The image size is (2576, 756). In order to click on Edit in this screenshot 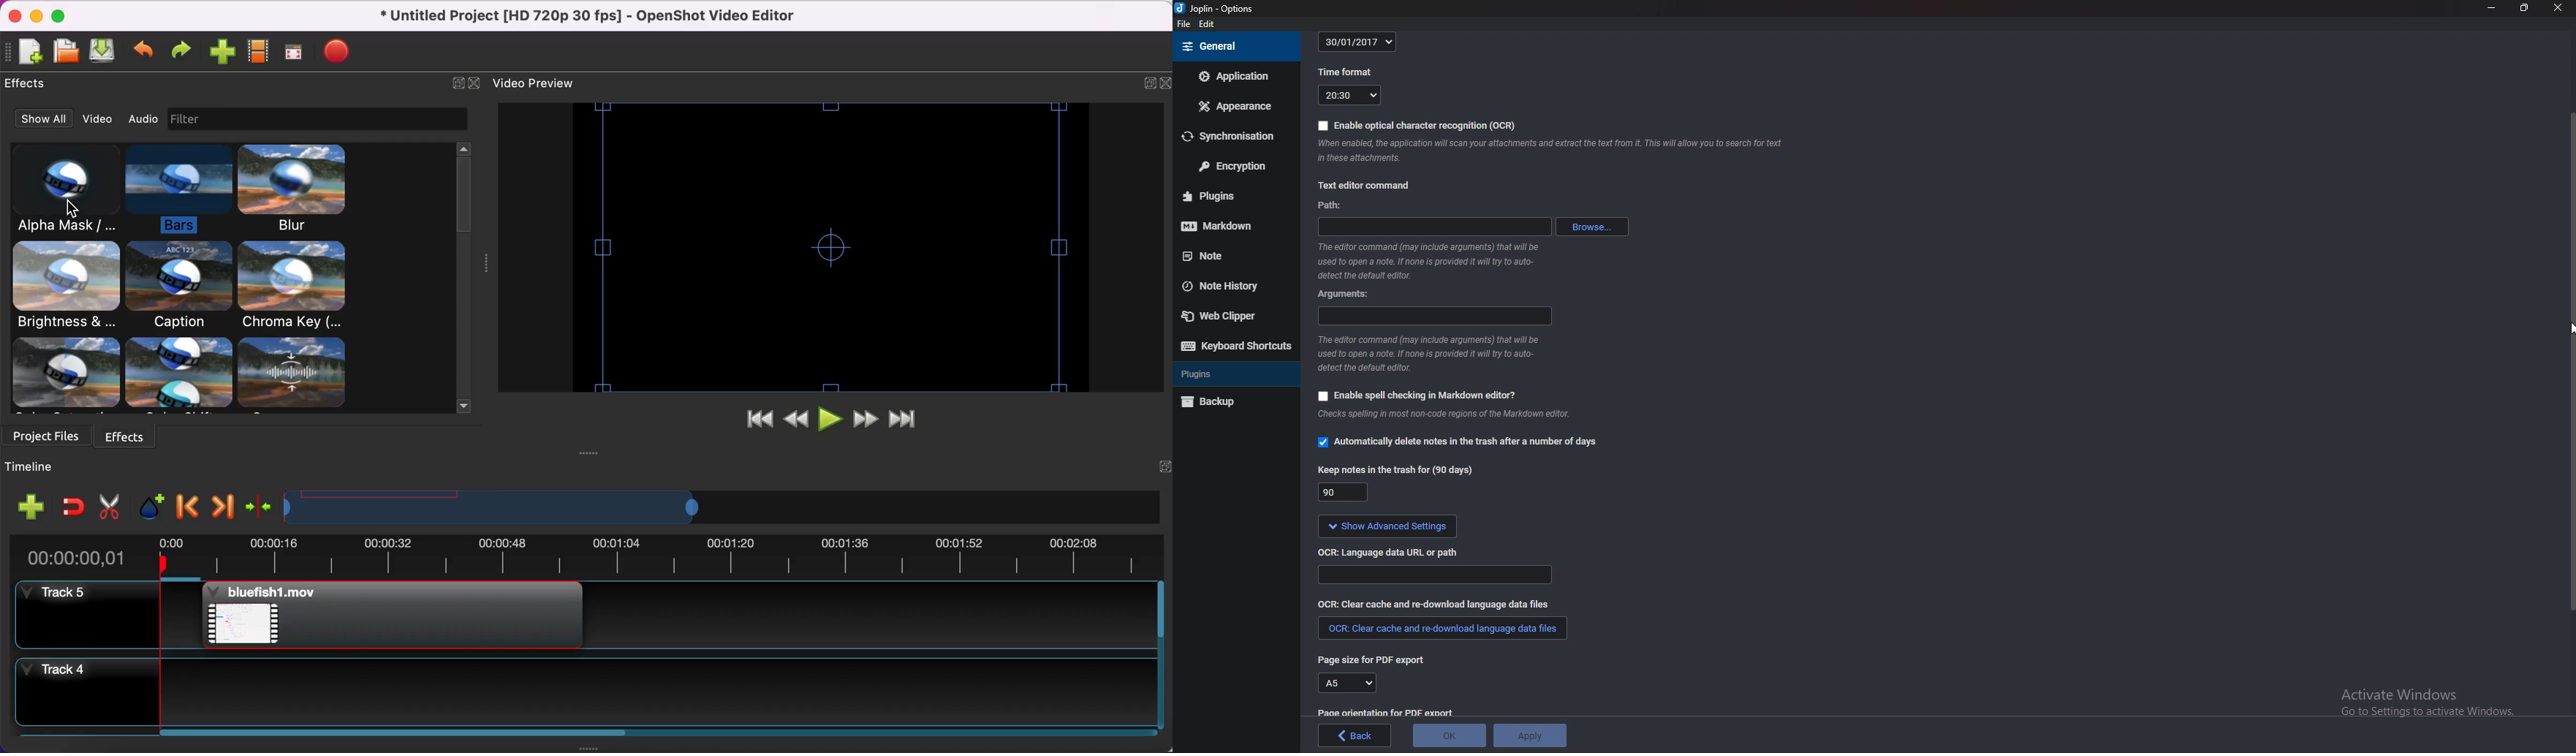, I will do `click(1208, 24)`.